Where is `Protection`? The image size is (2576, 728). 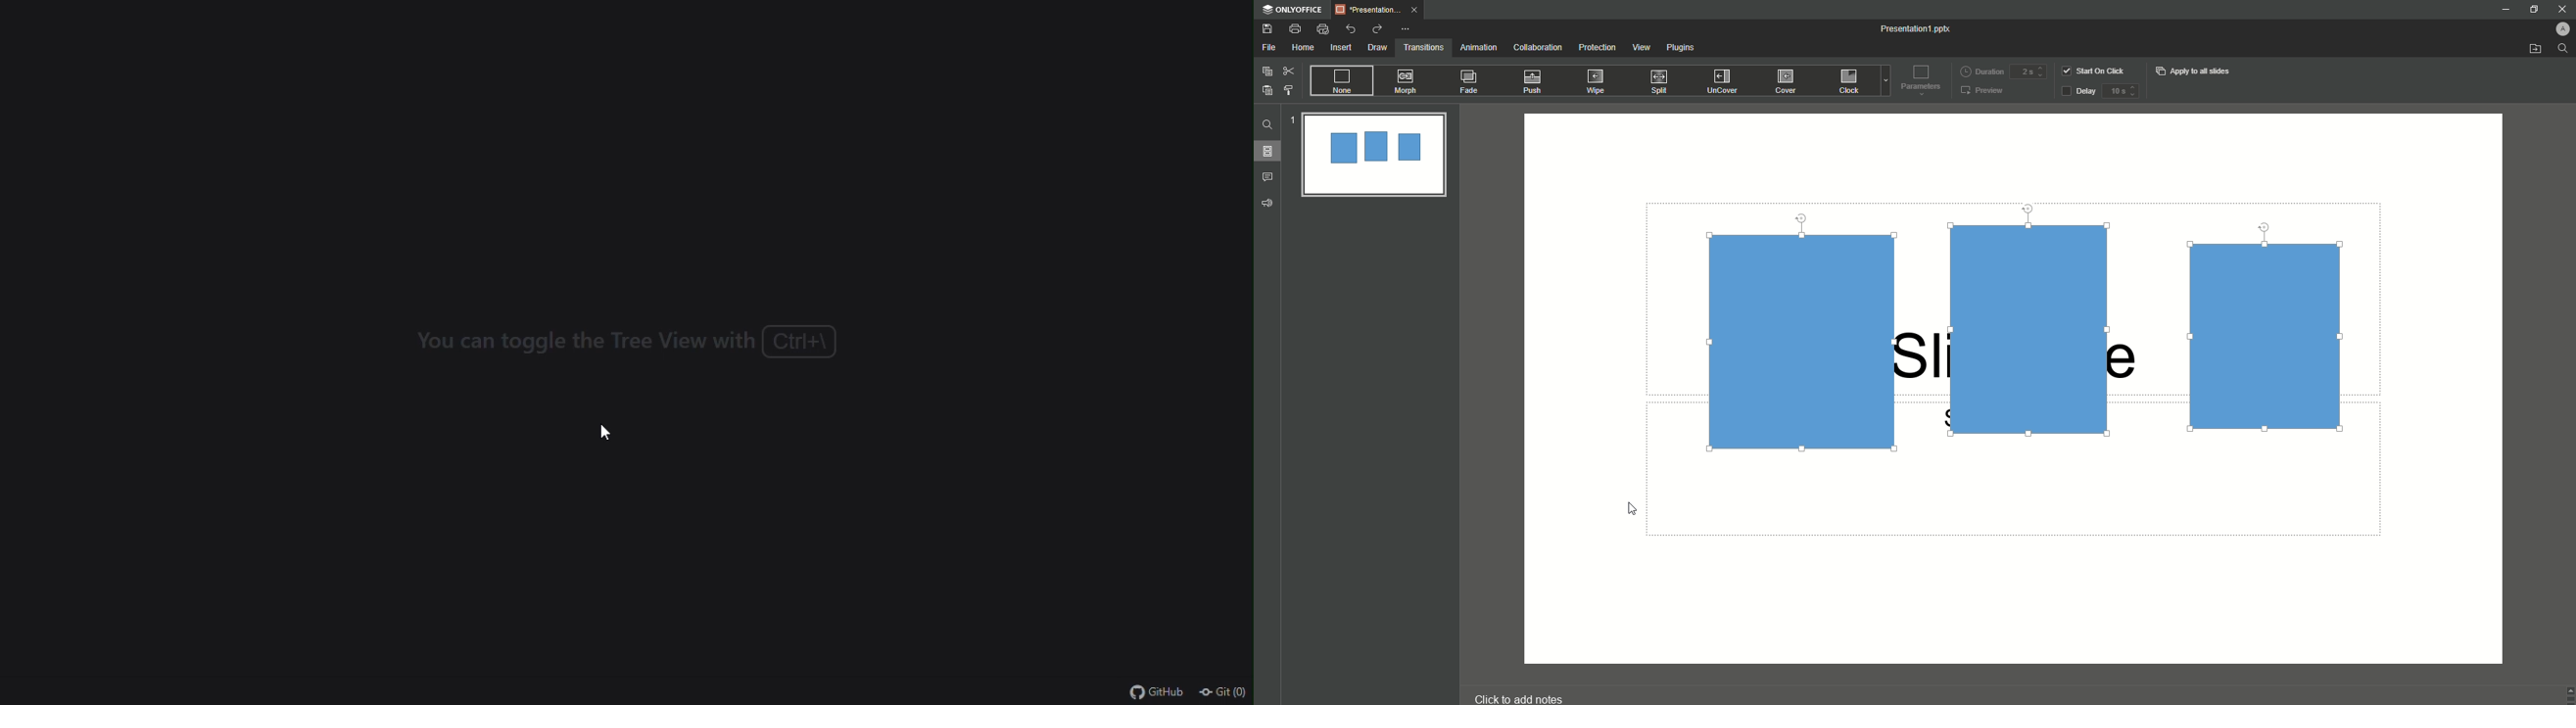
Protection is located at coordinates (1598, 48).